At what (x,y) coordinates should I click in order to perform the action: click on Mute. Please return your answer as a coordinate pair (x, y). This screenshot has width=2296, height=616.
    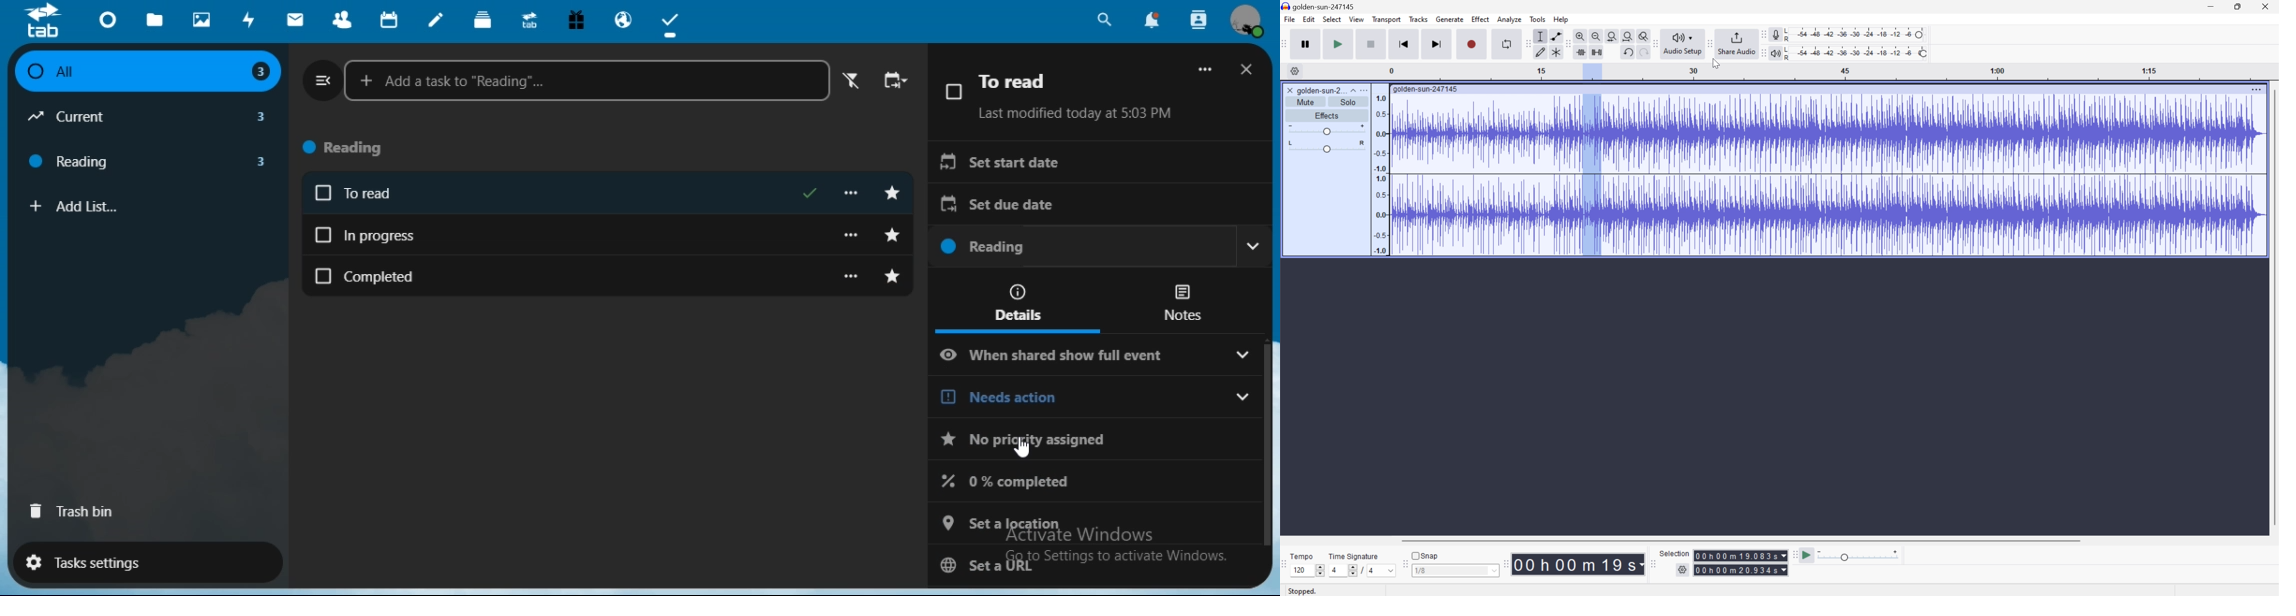
    Looking at the image, I should click on (1308, 102).